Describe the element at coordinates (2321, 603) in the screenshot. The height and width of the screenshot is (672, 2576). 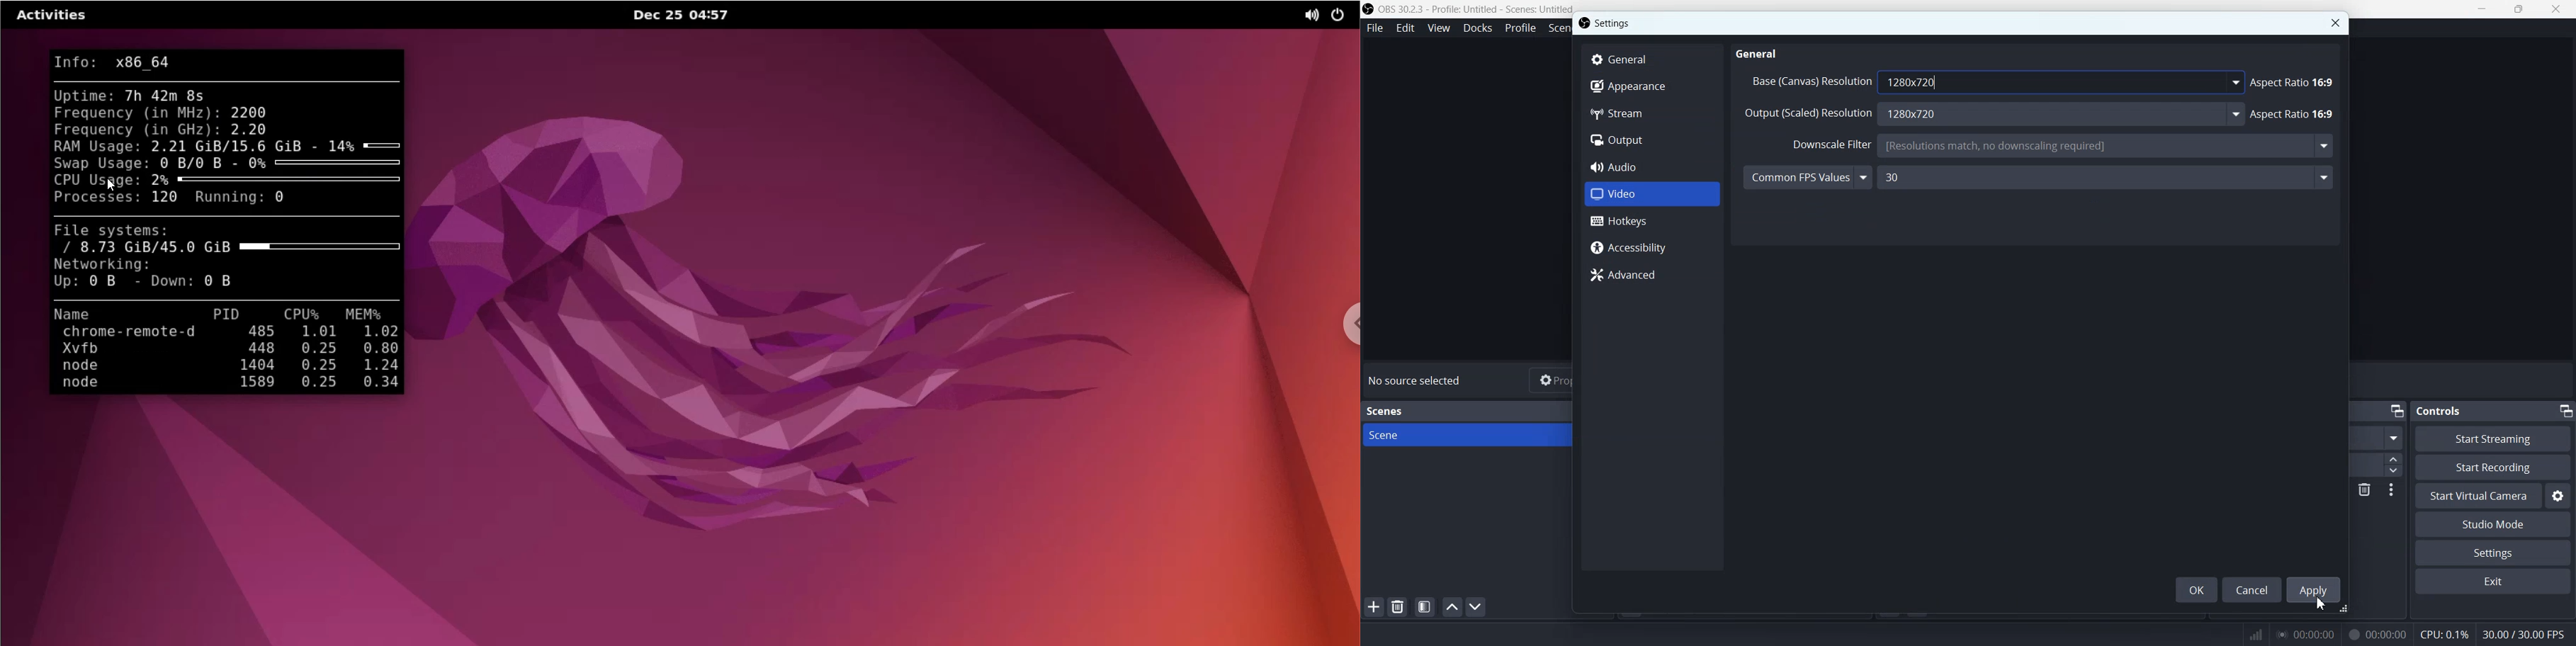
I see `Cursor` at that location.